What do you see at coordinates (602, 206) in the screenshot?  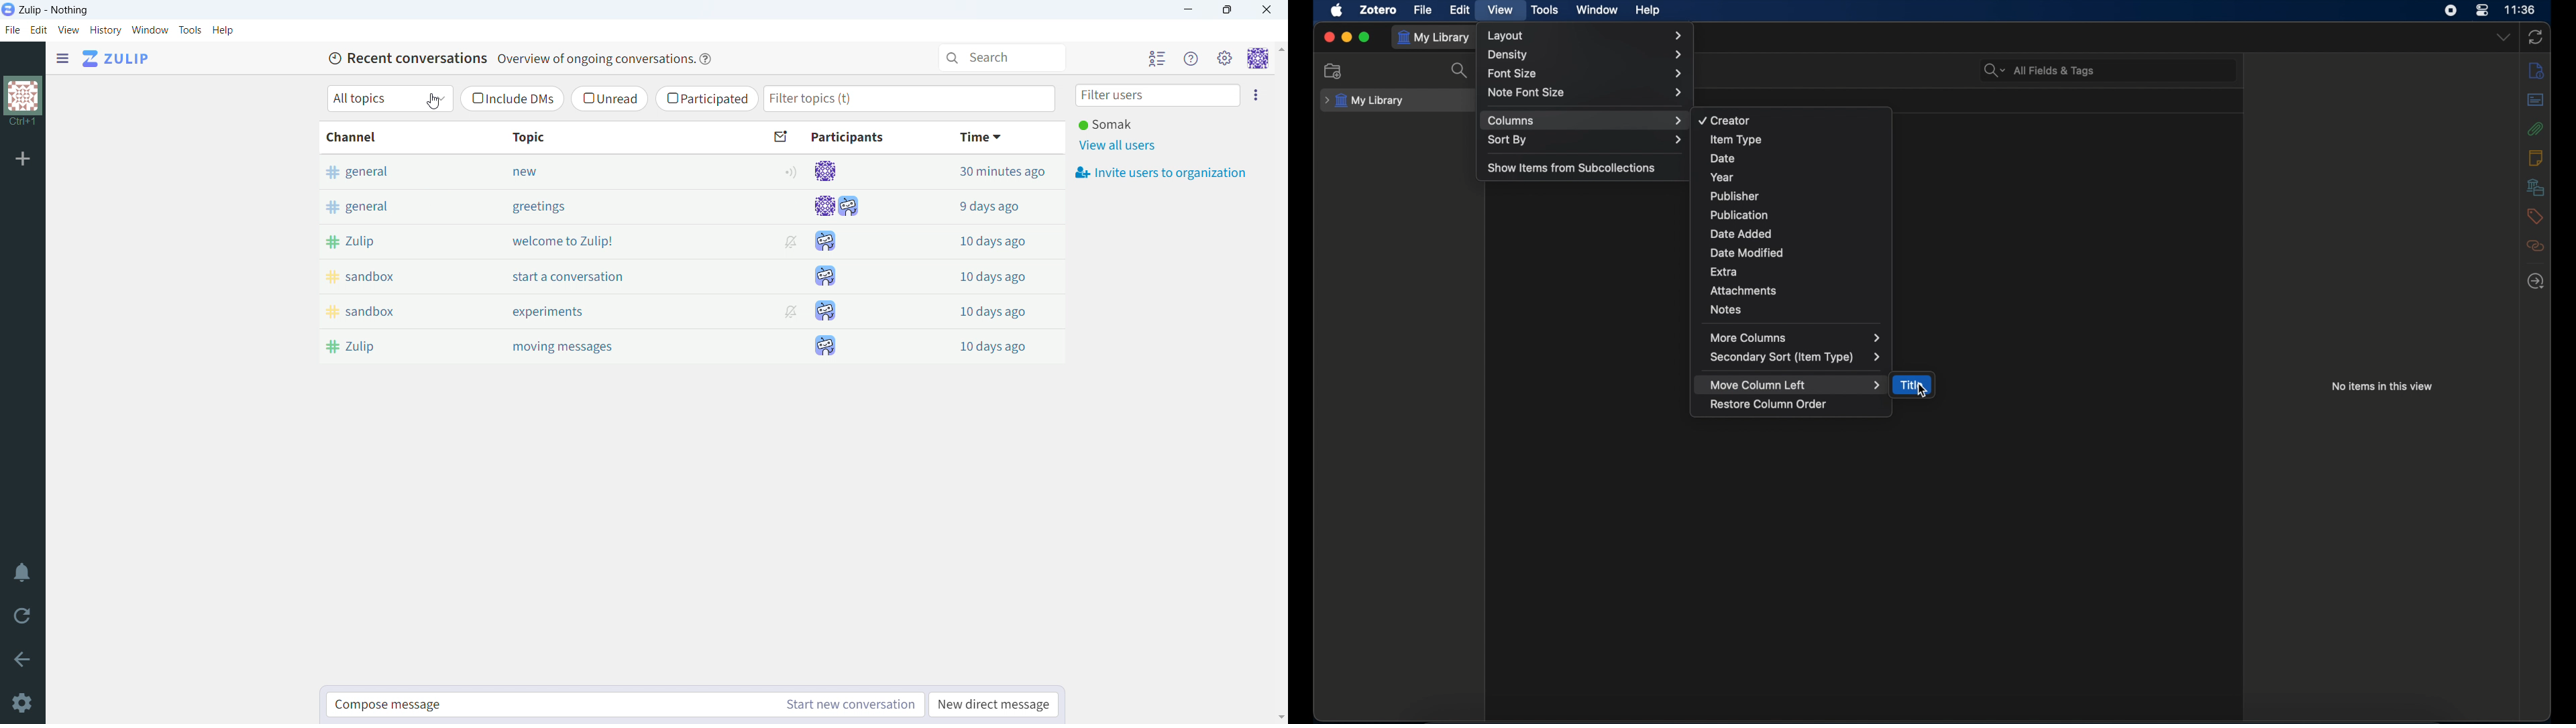 I see `greetings` at bounding box center [602, 206].